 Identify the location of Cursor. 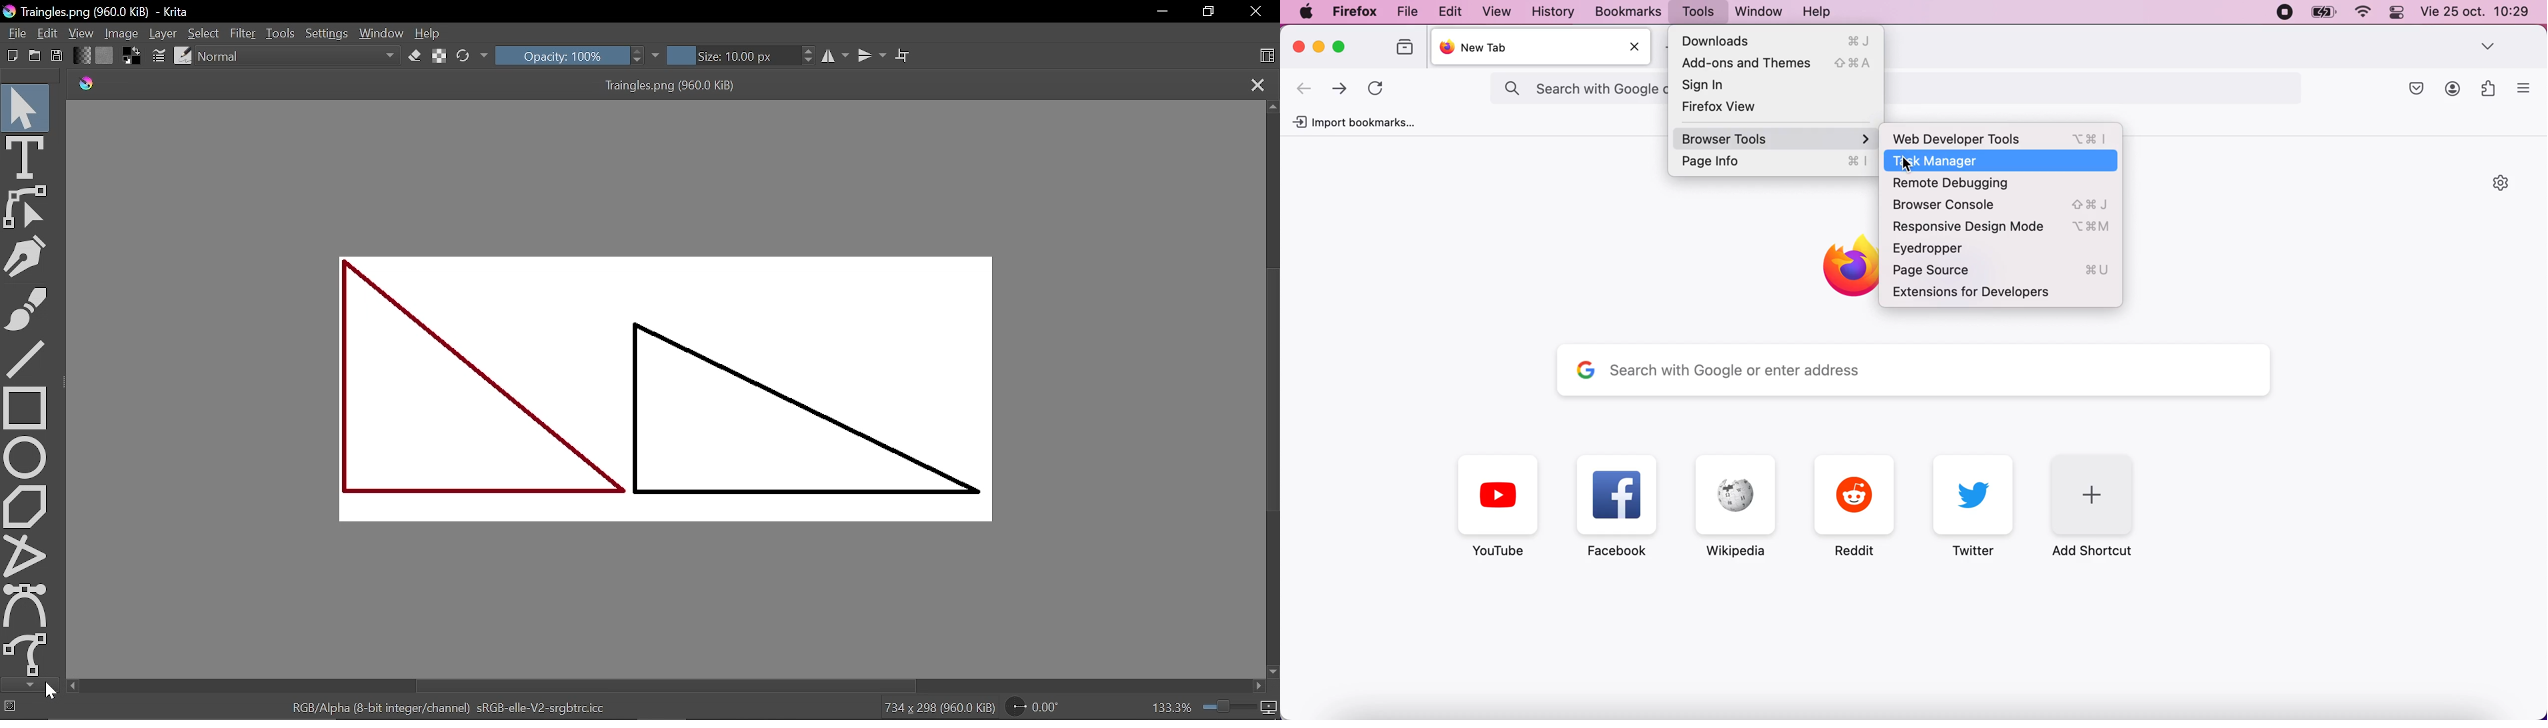
(1909, 163).